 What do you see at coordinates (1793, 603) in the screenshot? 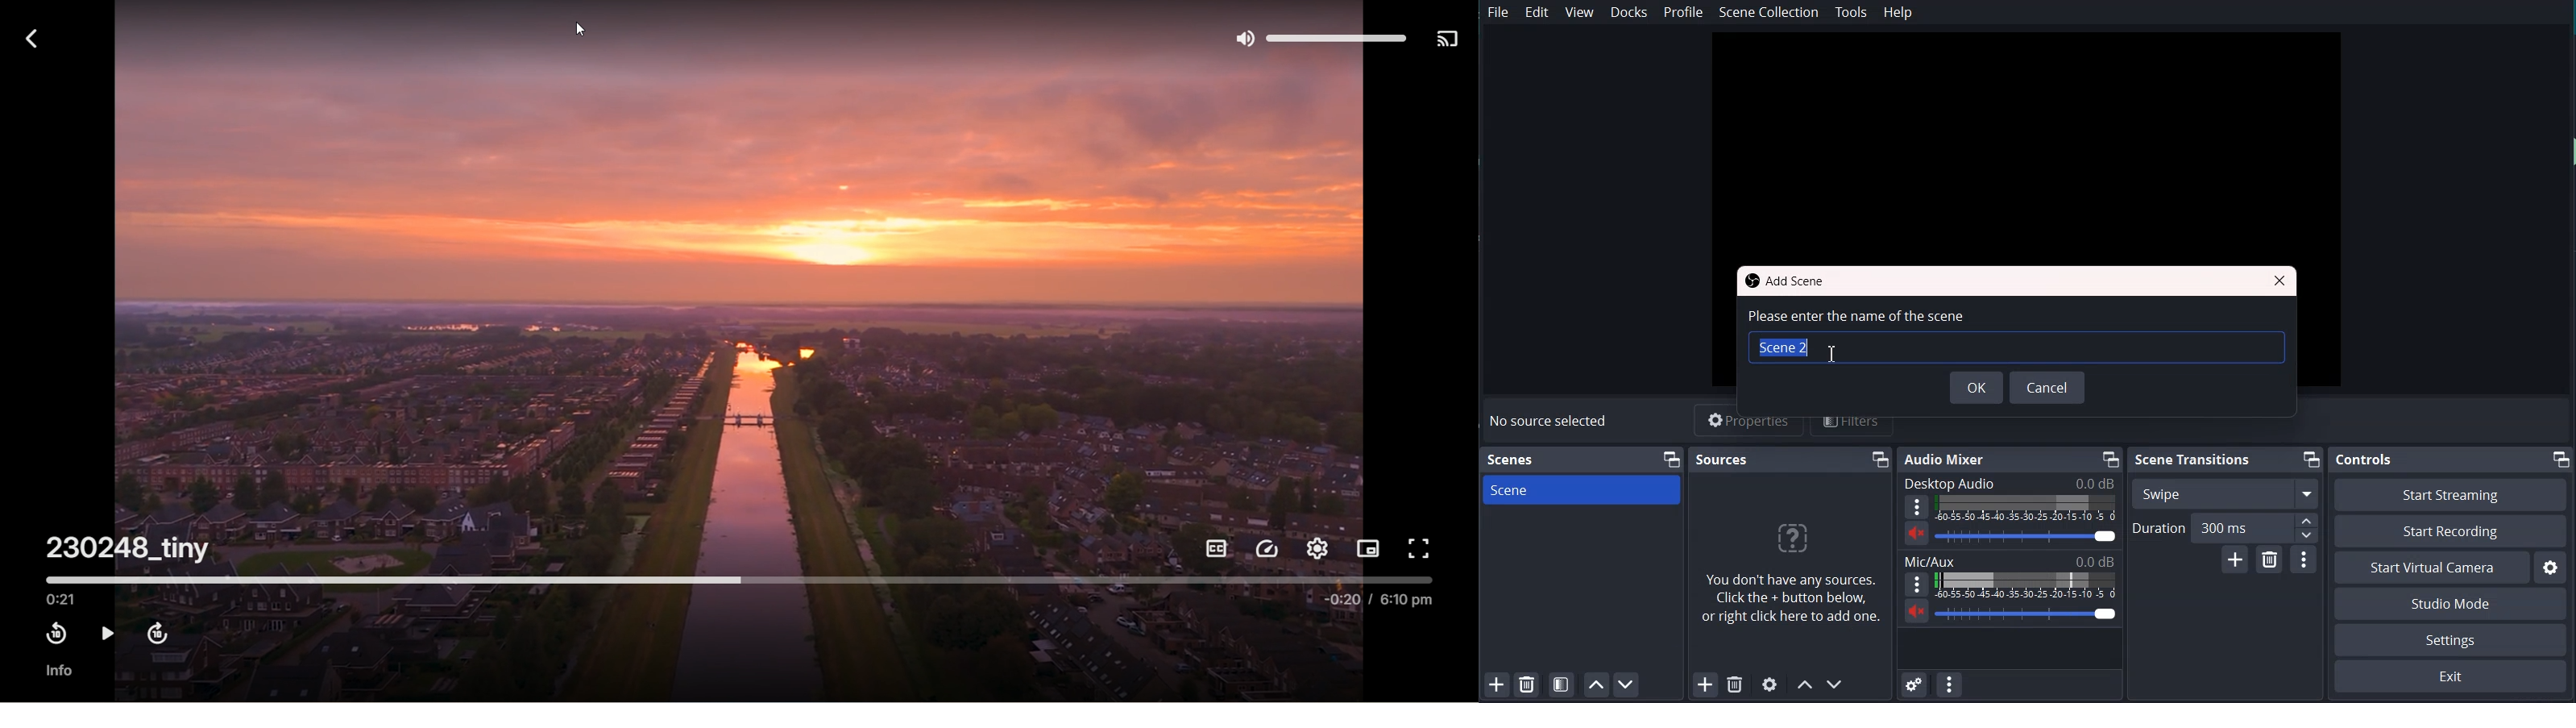
I see `You don't have any sources.
Click the + button below,
or right click here to add one.` at bounding box center [1793, 603].